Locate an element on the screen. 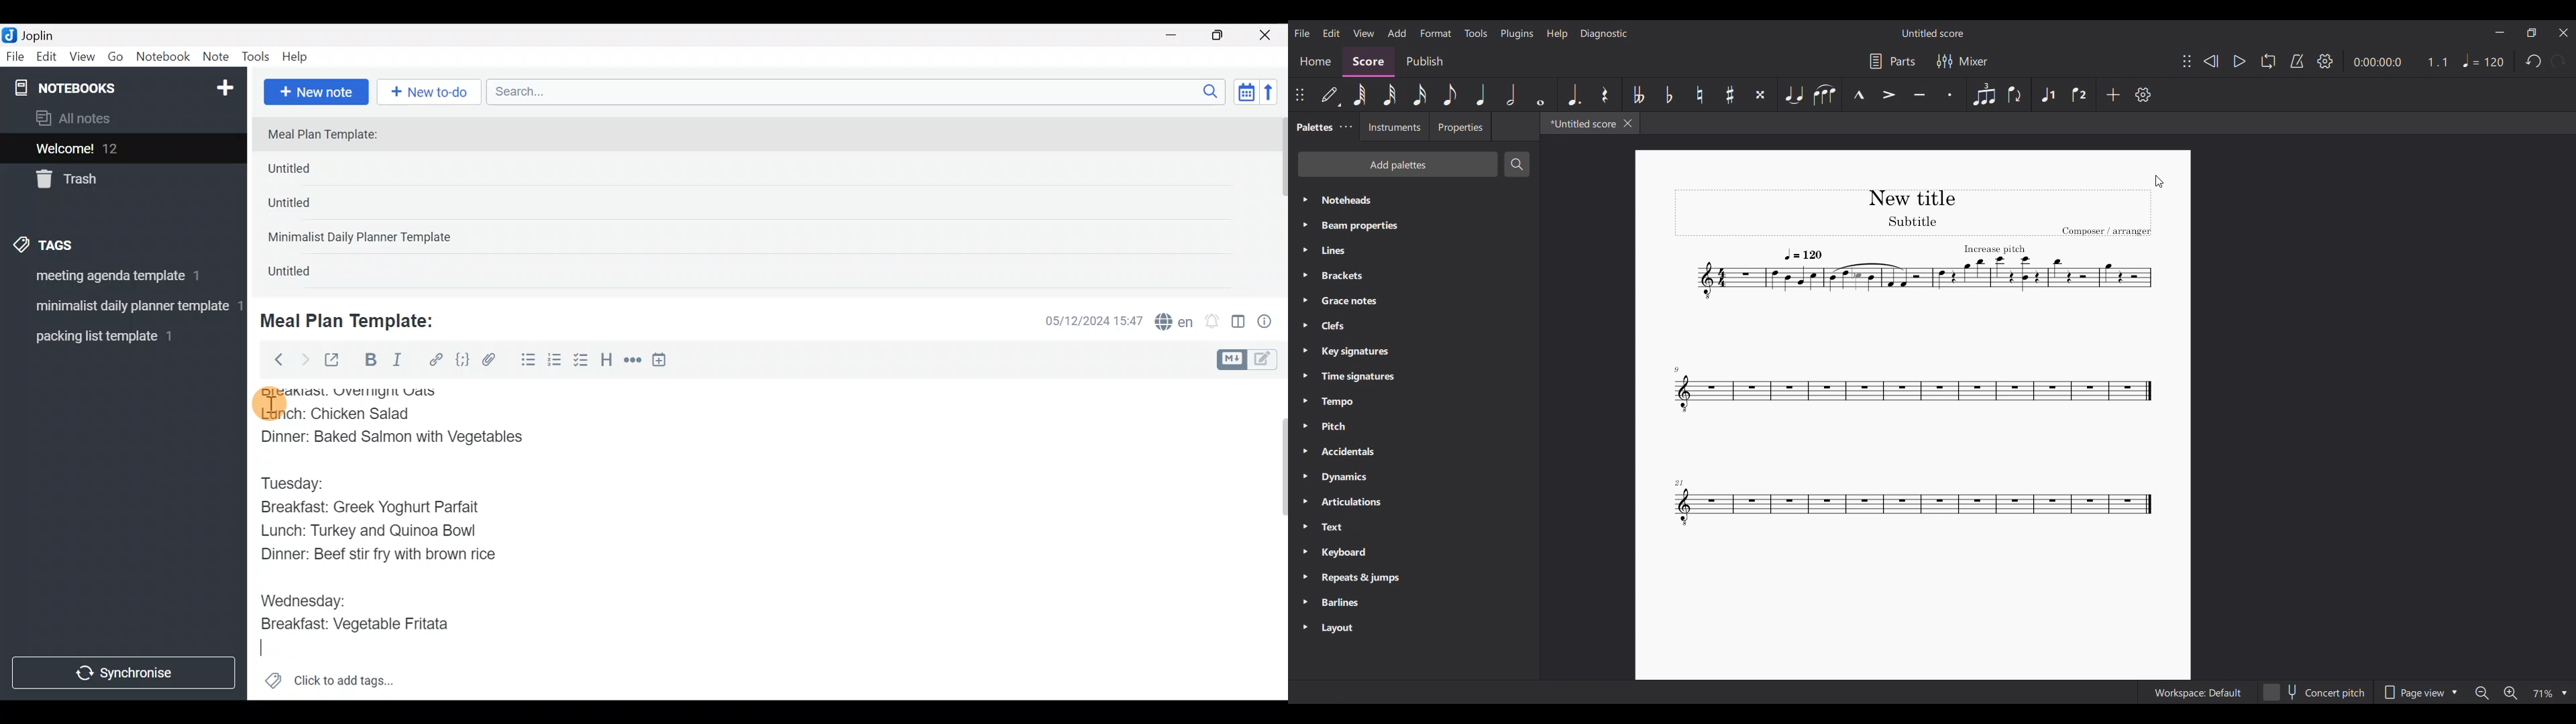 The height and width of the screenshot is (728, 2576). Cursor is located at coordinates (2160, 181).